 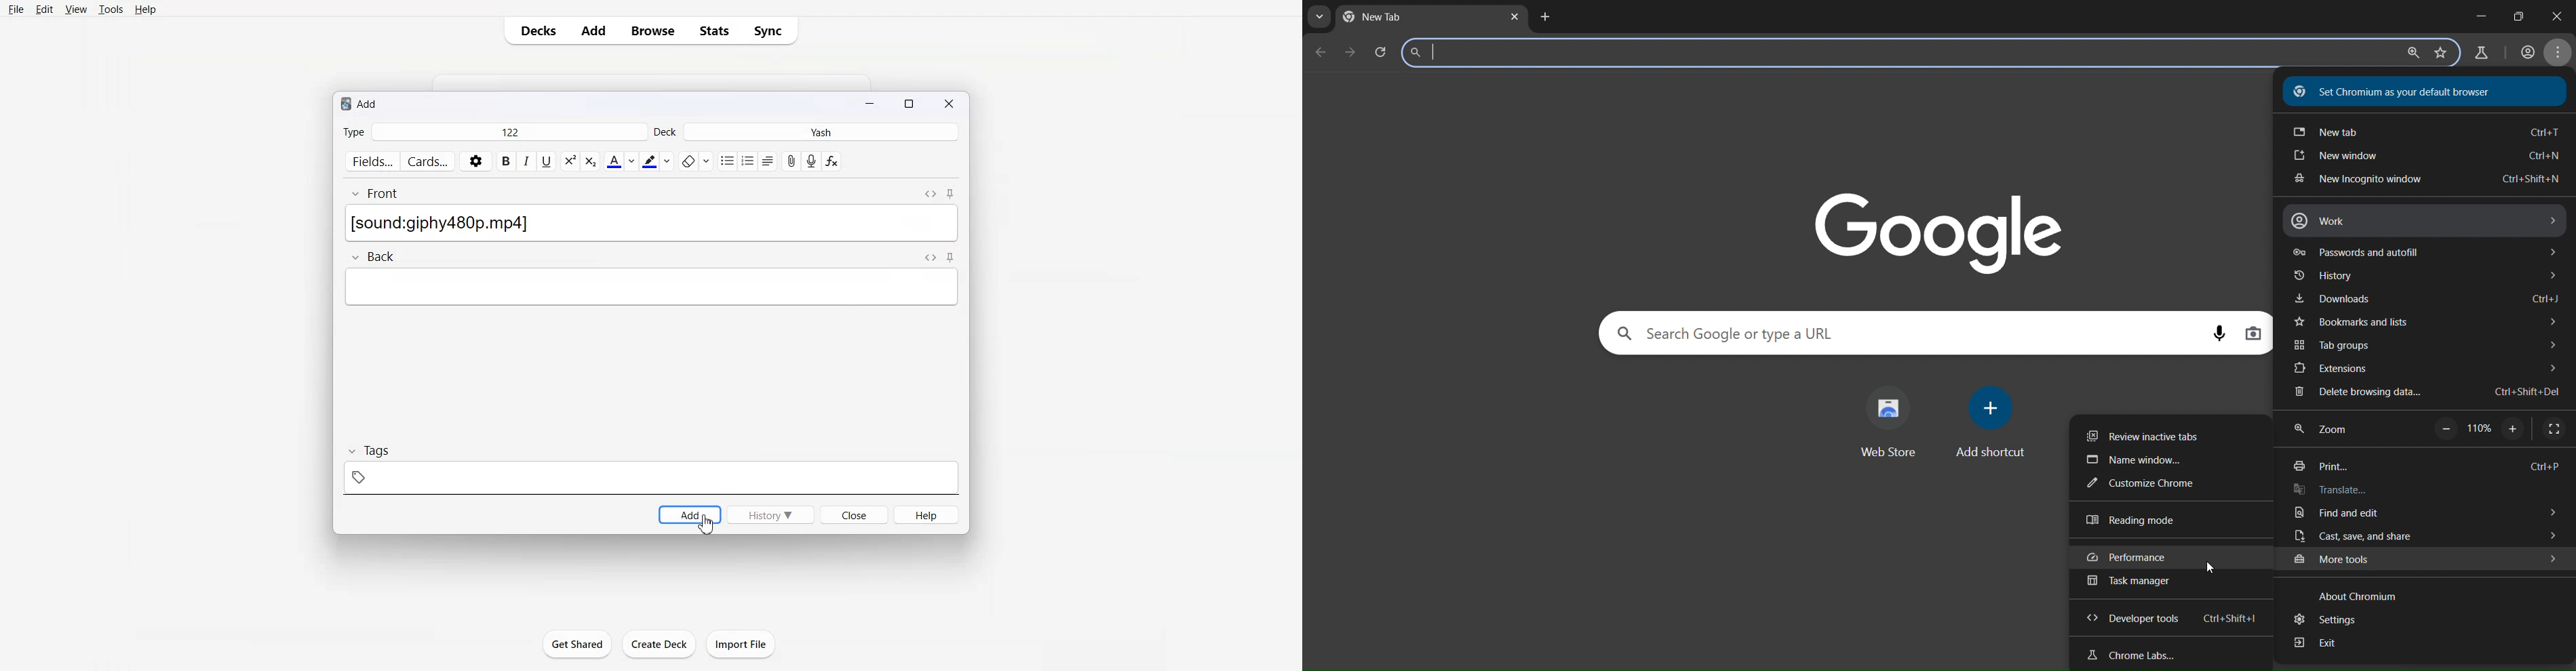 I want to click on Toggle Sticky, so click(x=951, y=195).